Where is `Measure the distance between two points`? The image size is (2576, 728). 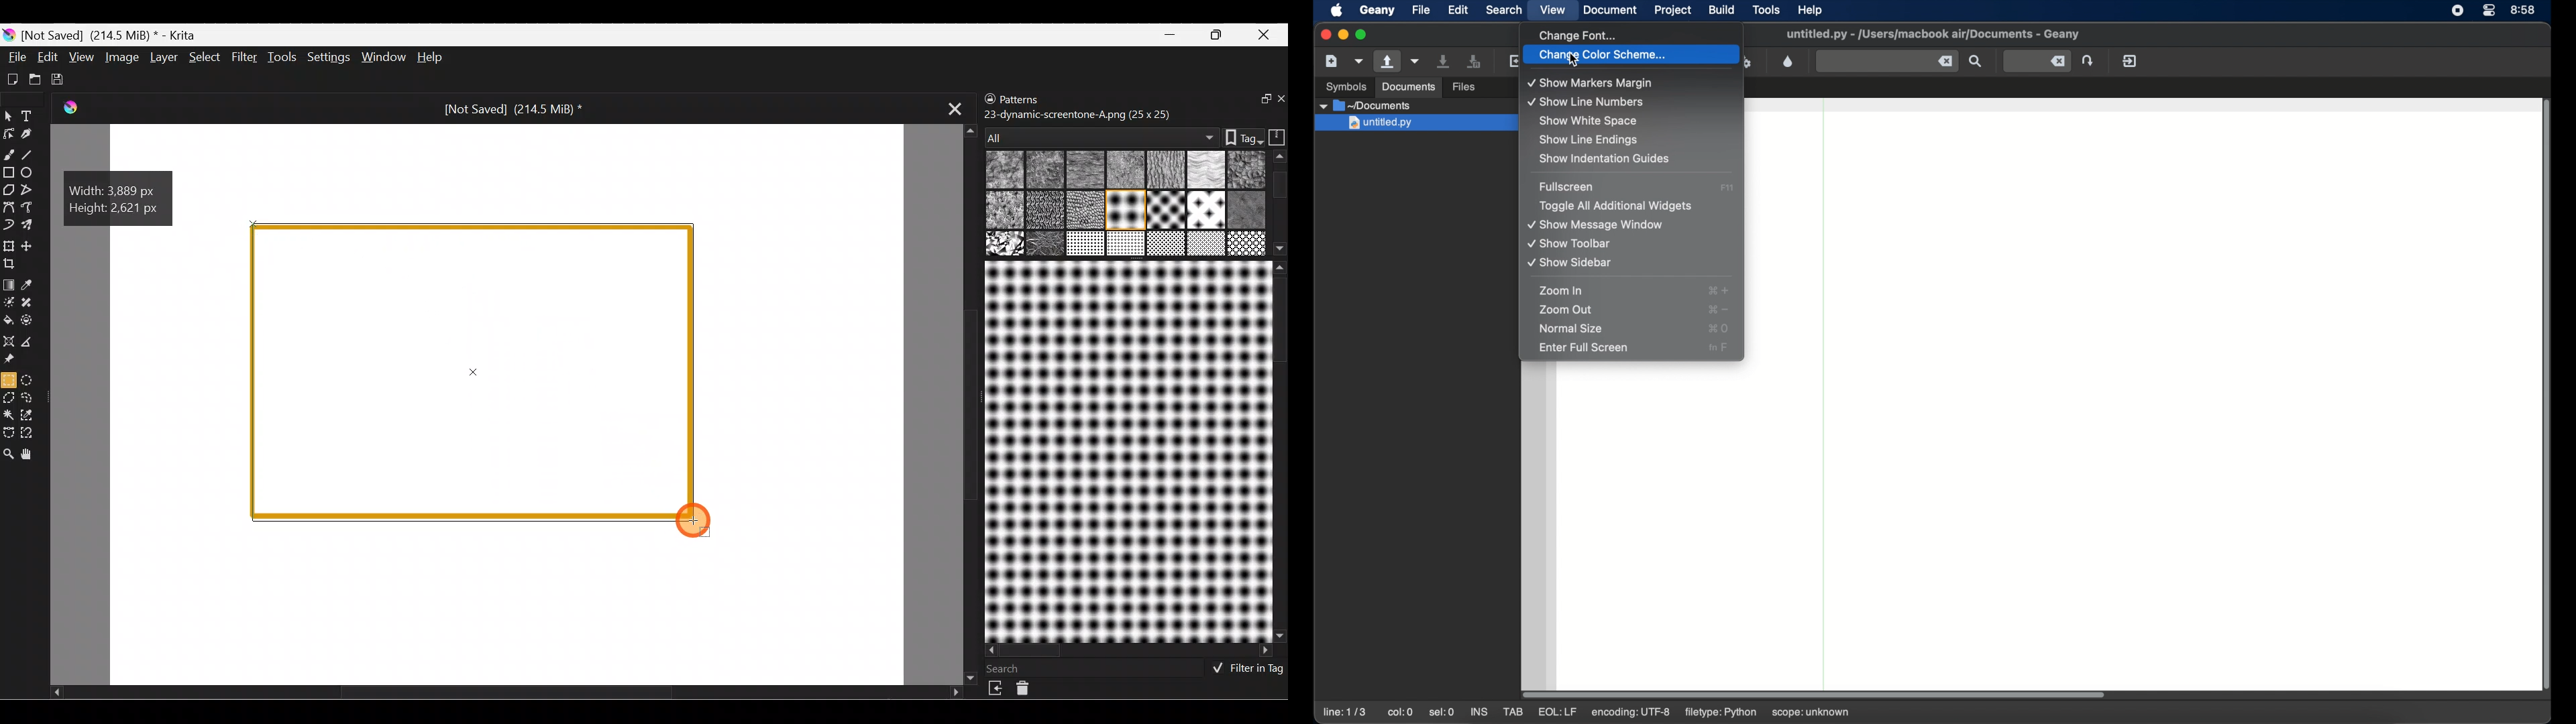
Measure the distance between two points is located at coordinates (33, 342).